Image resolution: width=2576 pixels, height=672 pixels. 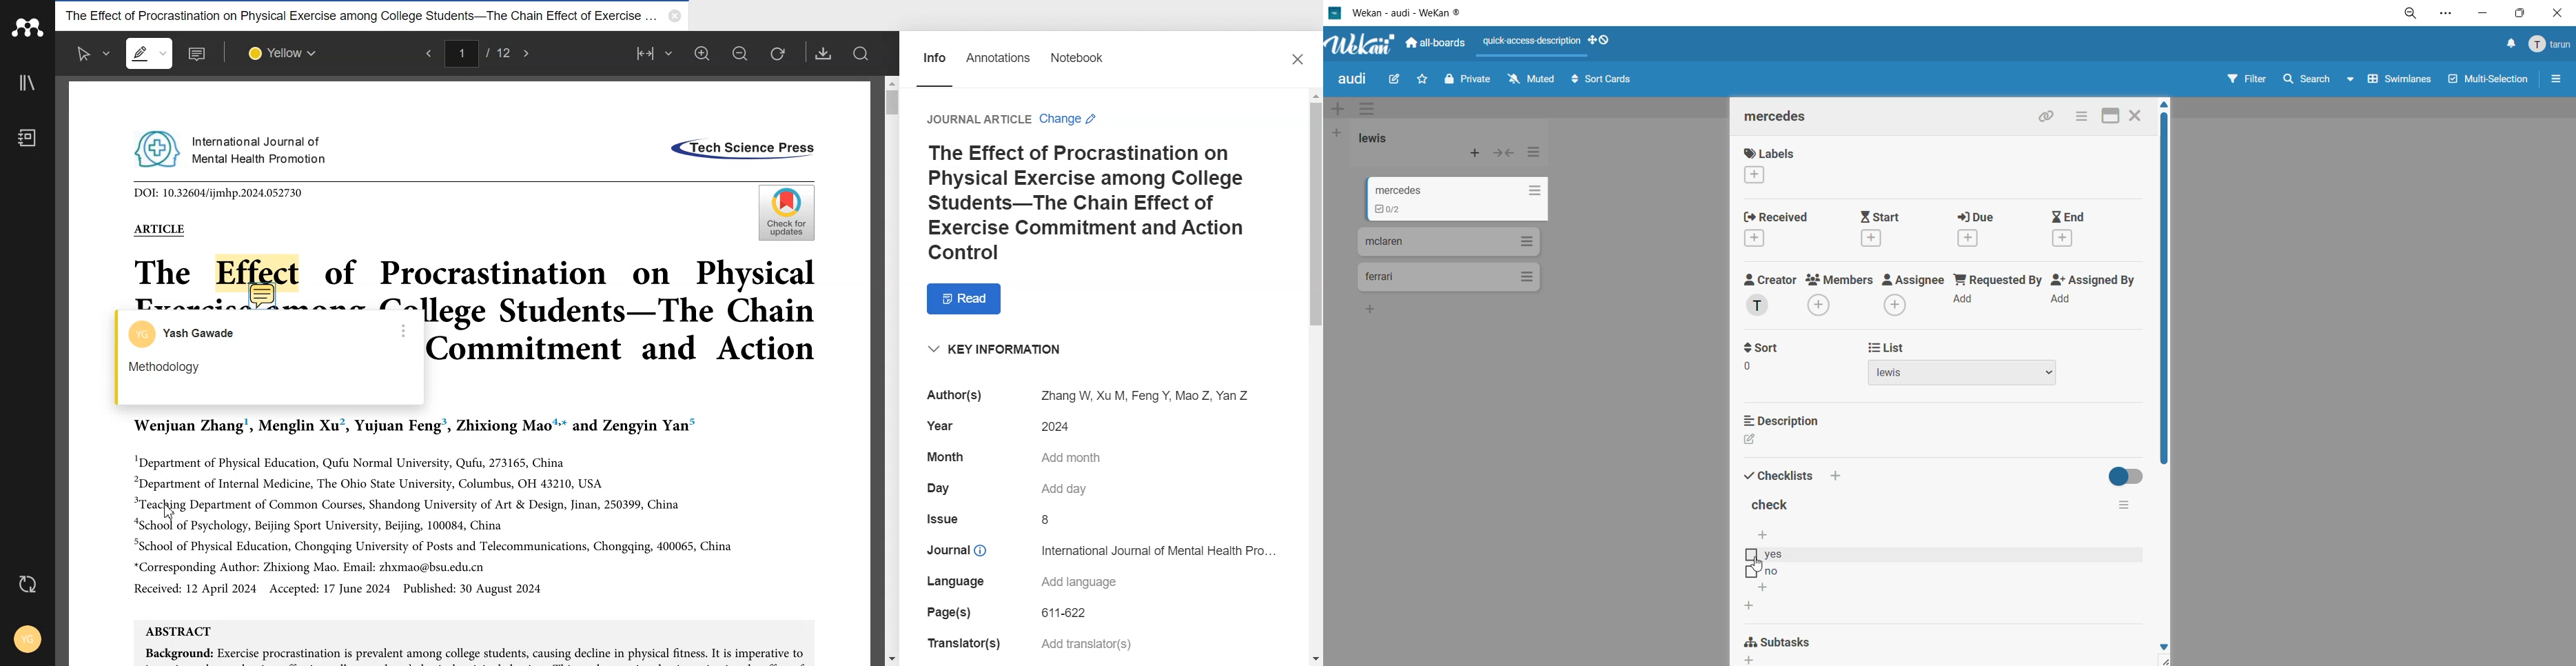 I want to click on checklists, so click(x=1791, y=471).